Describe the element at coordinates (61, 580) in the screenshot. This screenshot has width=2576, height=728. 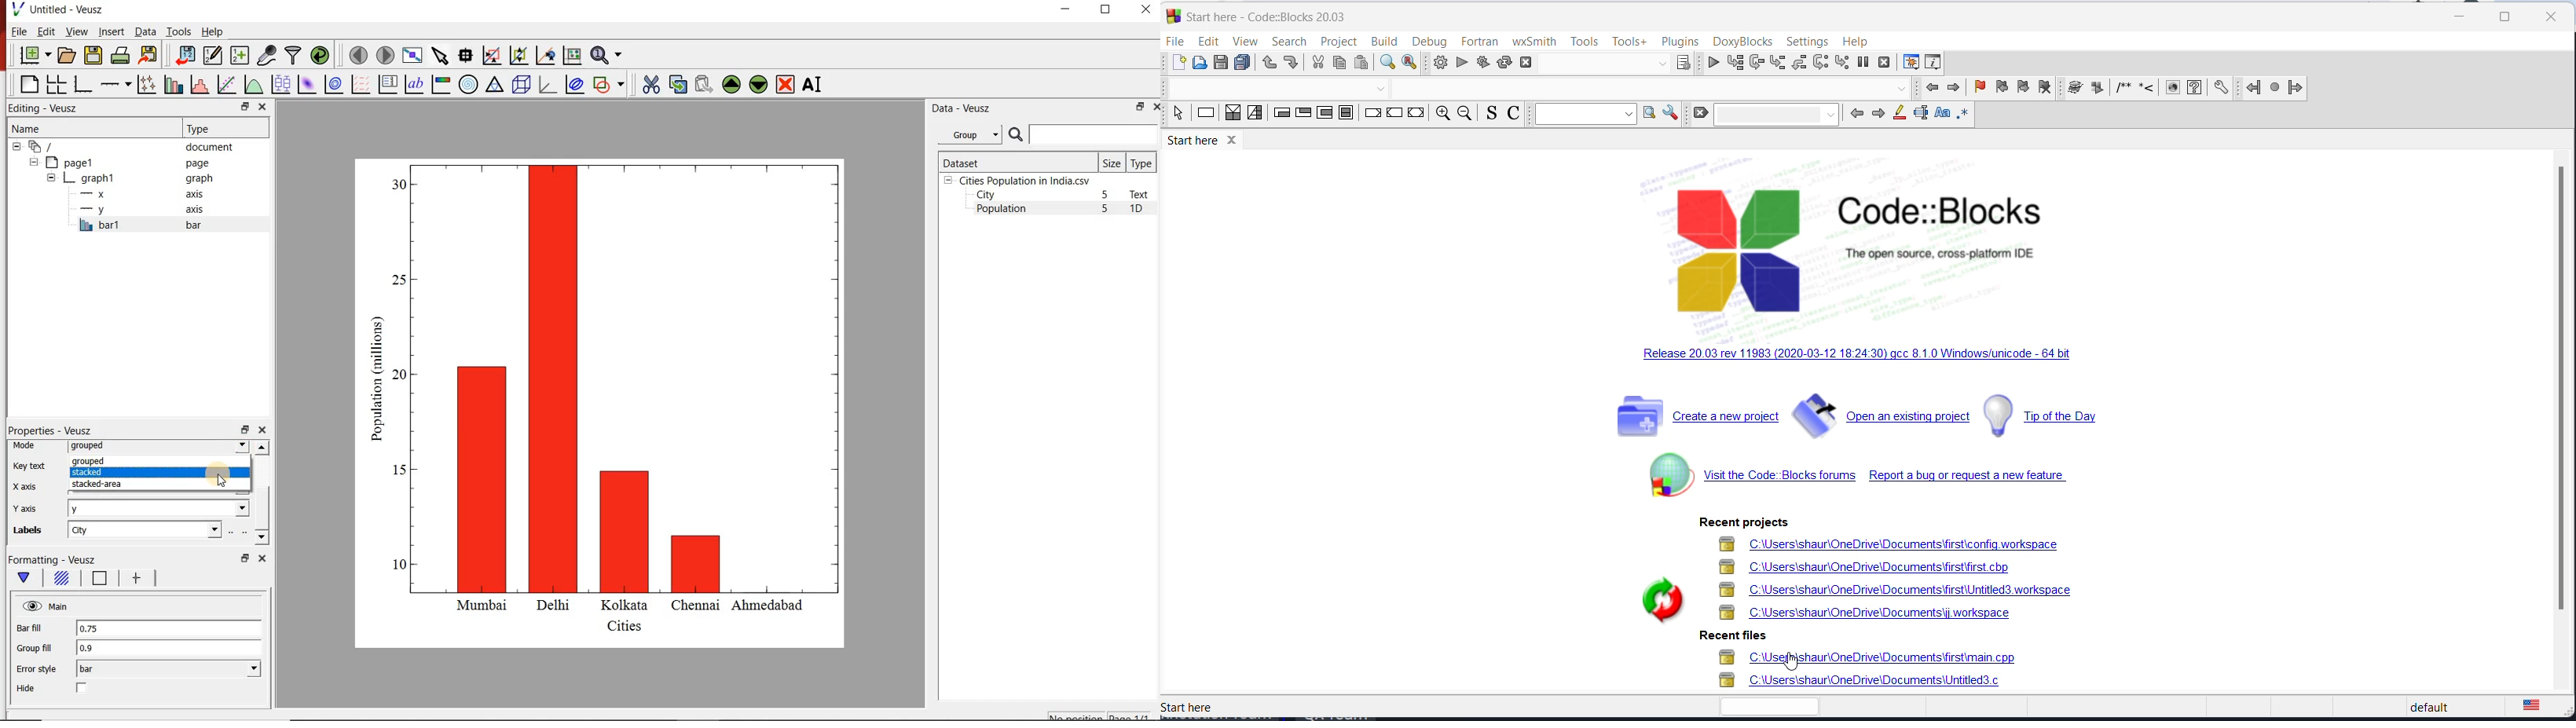
I see `Fill` at that location.